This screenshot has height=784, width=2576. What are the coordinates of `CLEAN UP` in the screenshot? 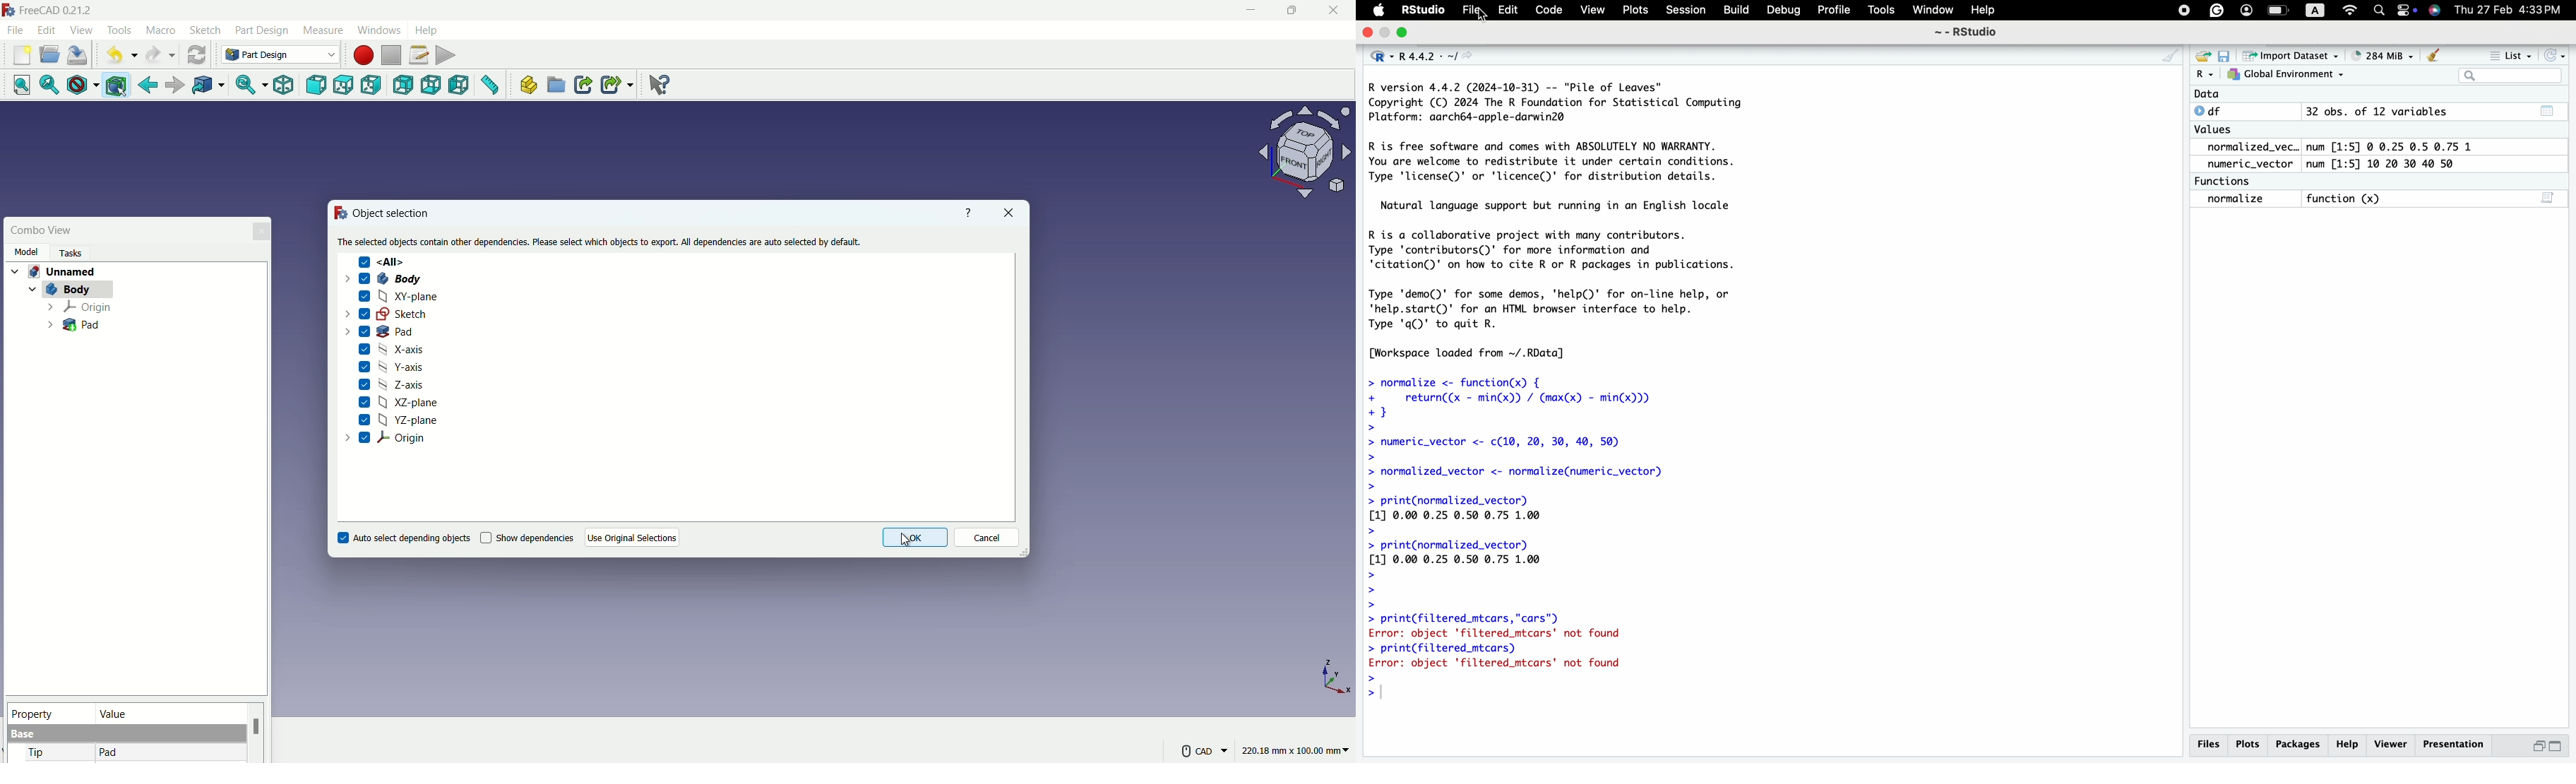 It's located at (2158, 57).